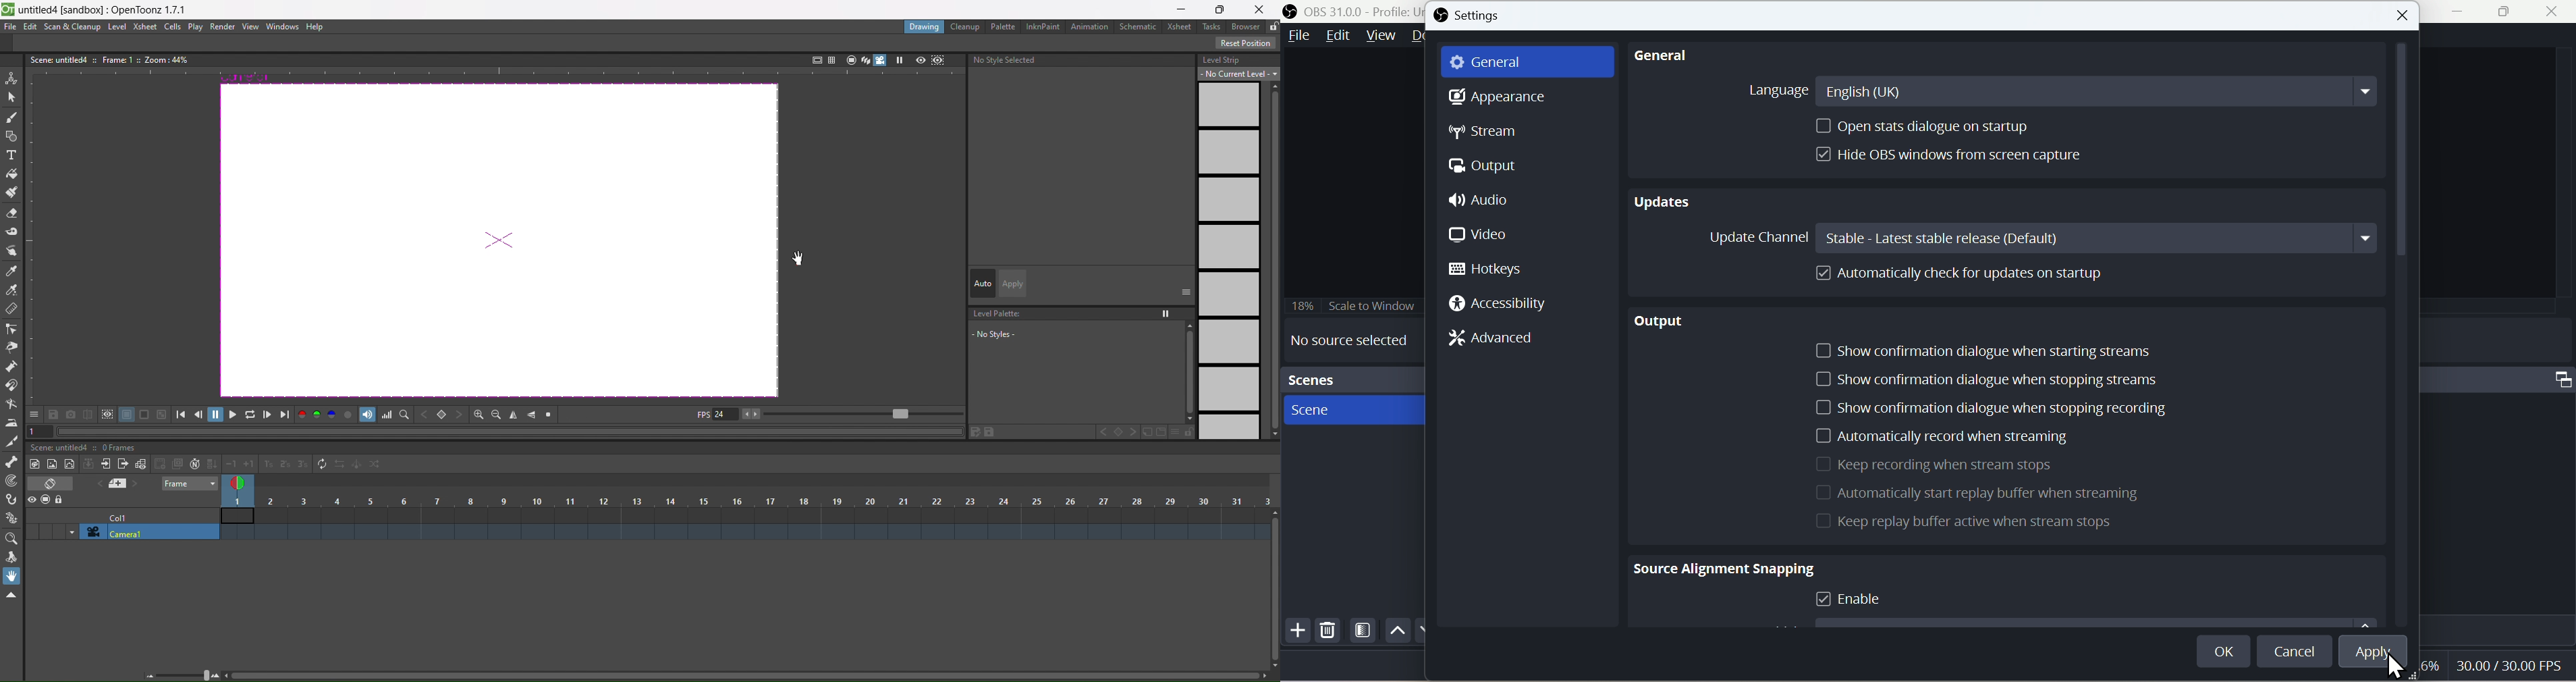 The height and width of the screenshot is (700, 2576). I want to click on 18%, so click(1302, 305).